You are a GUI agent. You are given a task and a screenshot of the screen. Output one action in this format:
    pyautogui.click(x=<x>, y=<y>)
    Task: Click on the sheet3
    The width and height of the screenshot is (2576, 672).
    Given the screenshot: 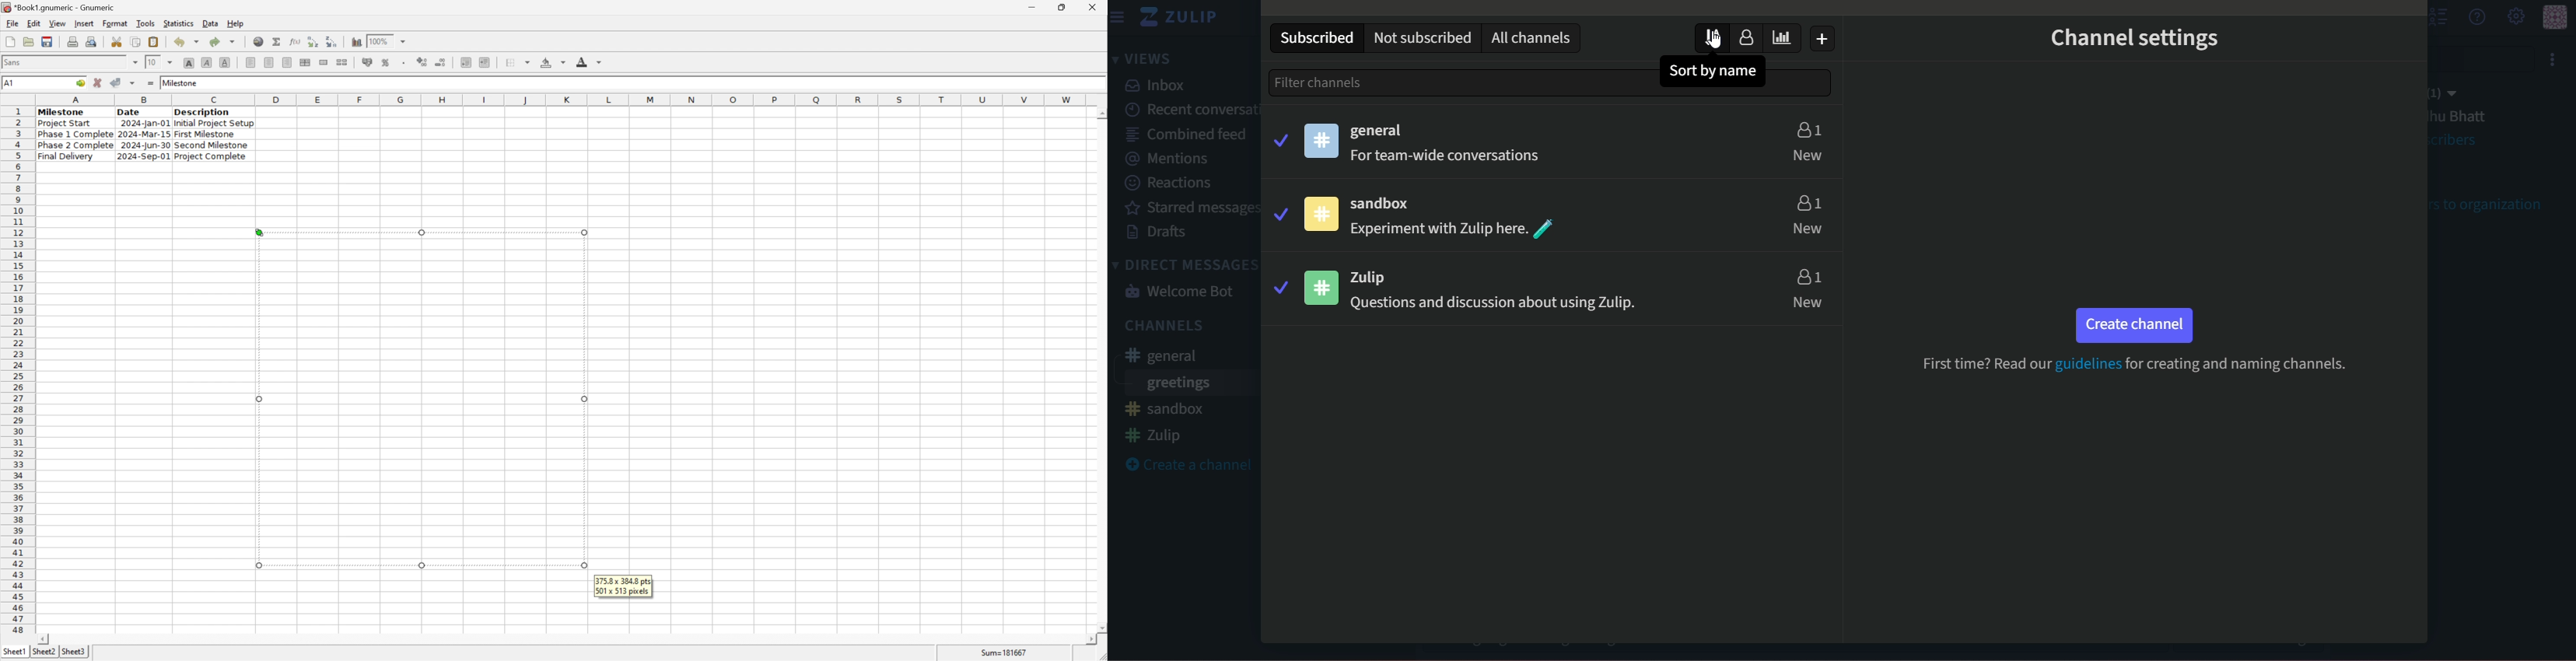 What is the action you would take?
    pyautogui.click(x=74, y=654)
    